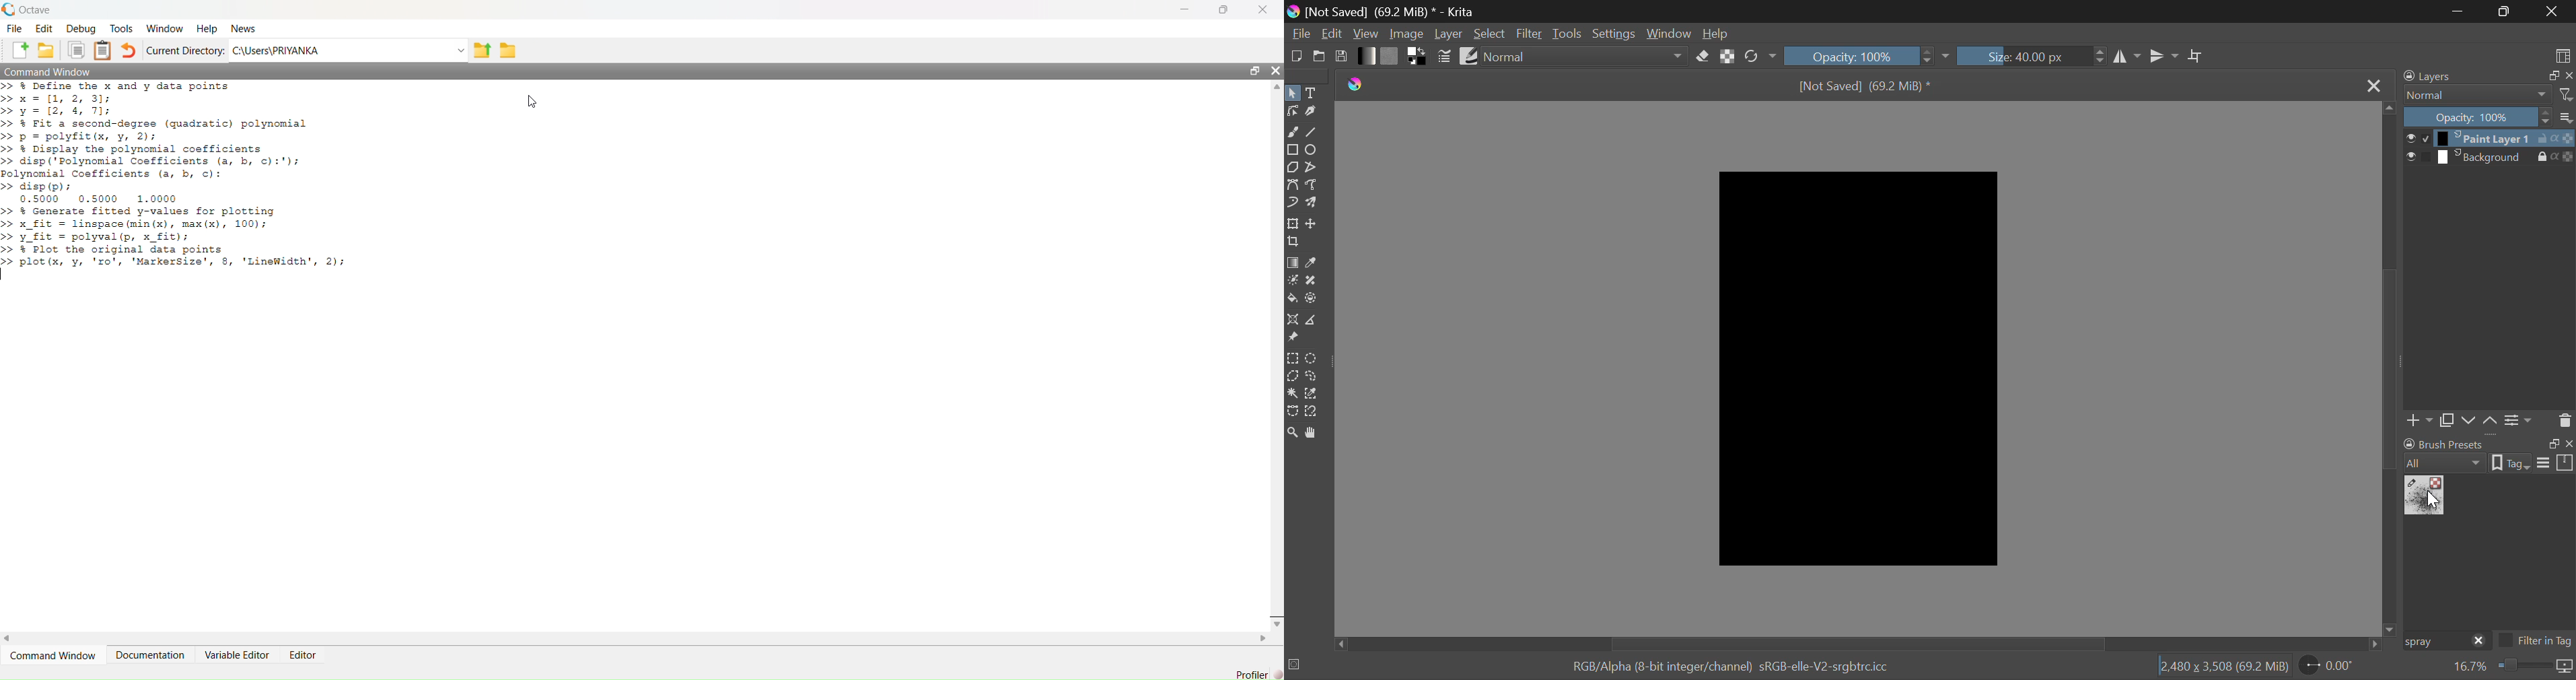  What do you see at coordinates (1857, 367) in the screenshot?
I see `Blank Black Fill Canvas` at bounding box center [1857, 367].